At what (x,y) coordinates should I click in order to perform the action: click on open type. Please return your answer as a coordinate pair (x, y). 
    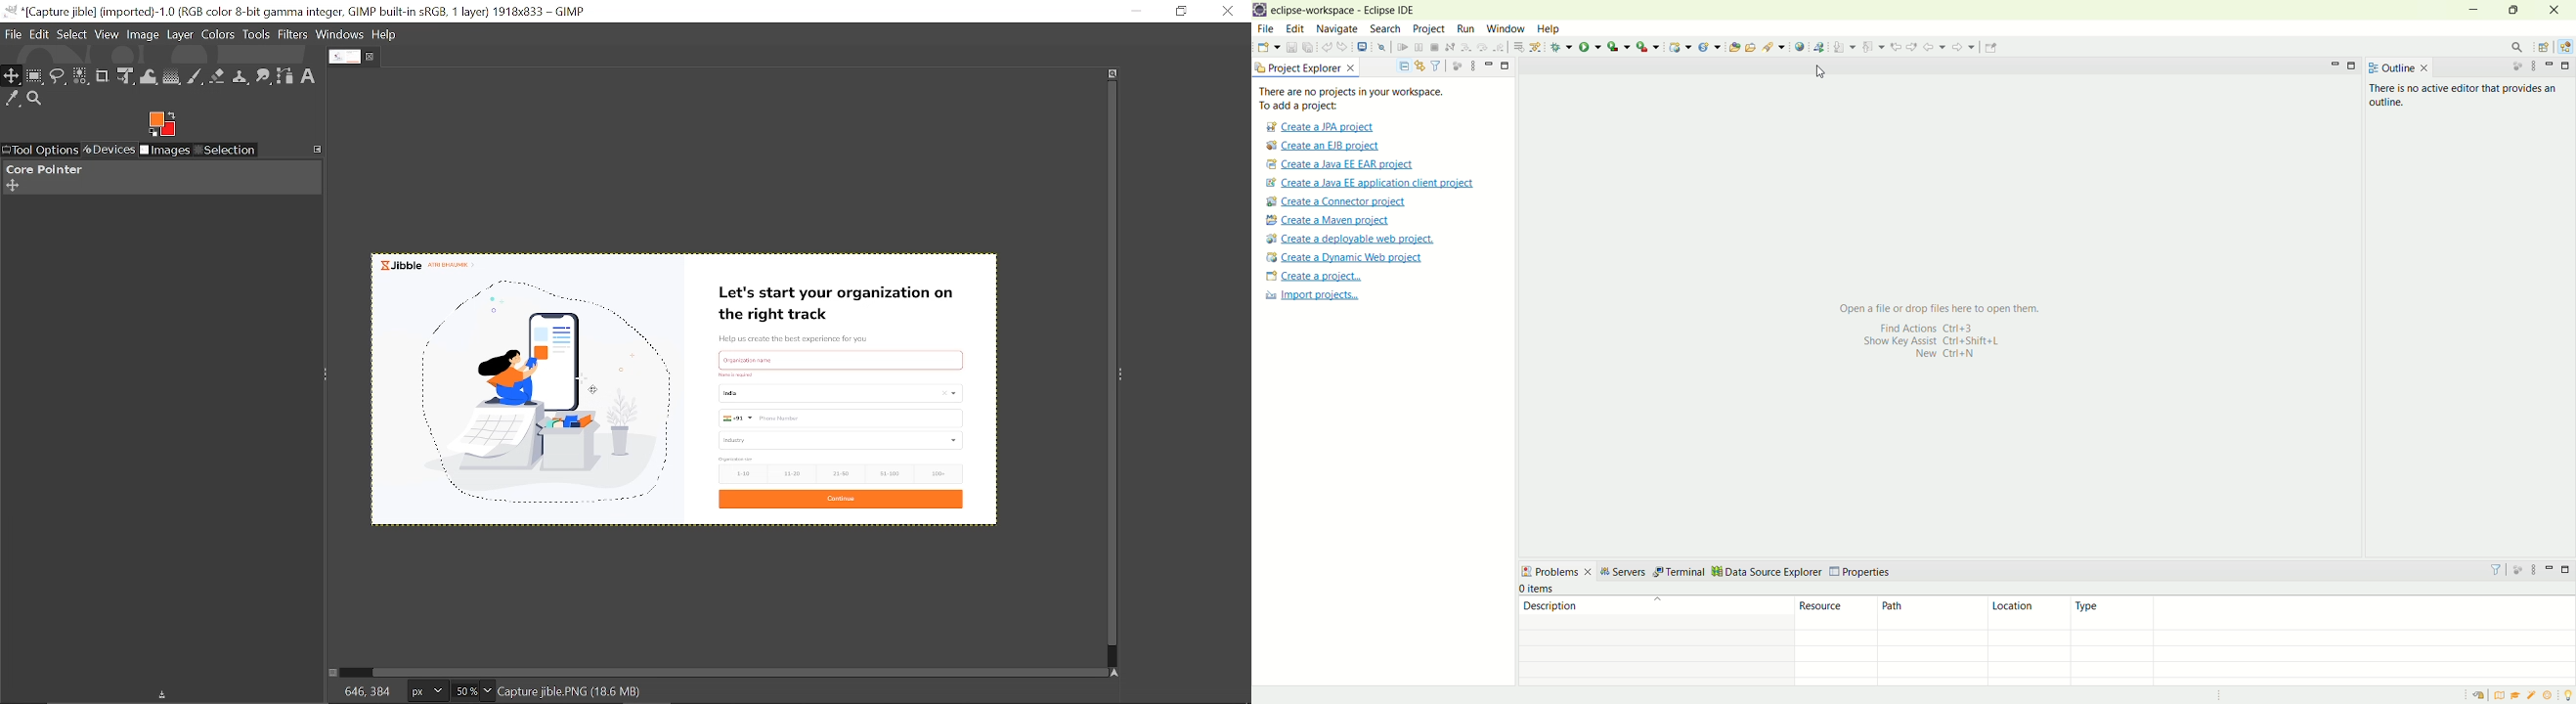
    Looking at the image, I should click on (1734, 46).